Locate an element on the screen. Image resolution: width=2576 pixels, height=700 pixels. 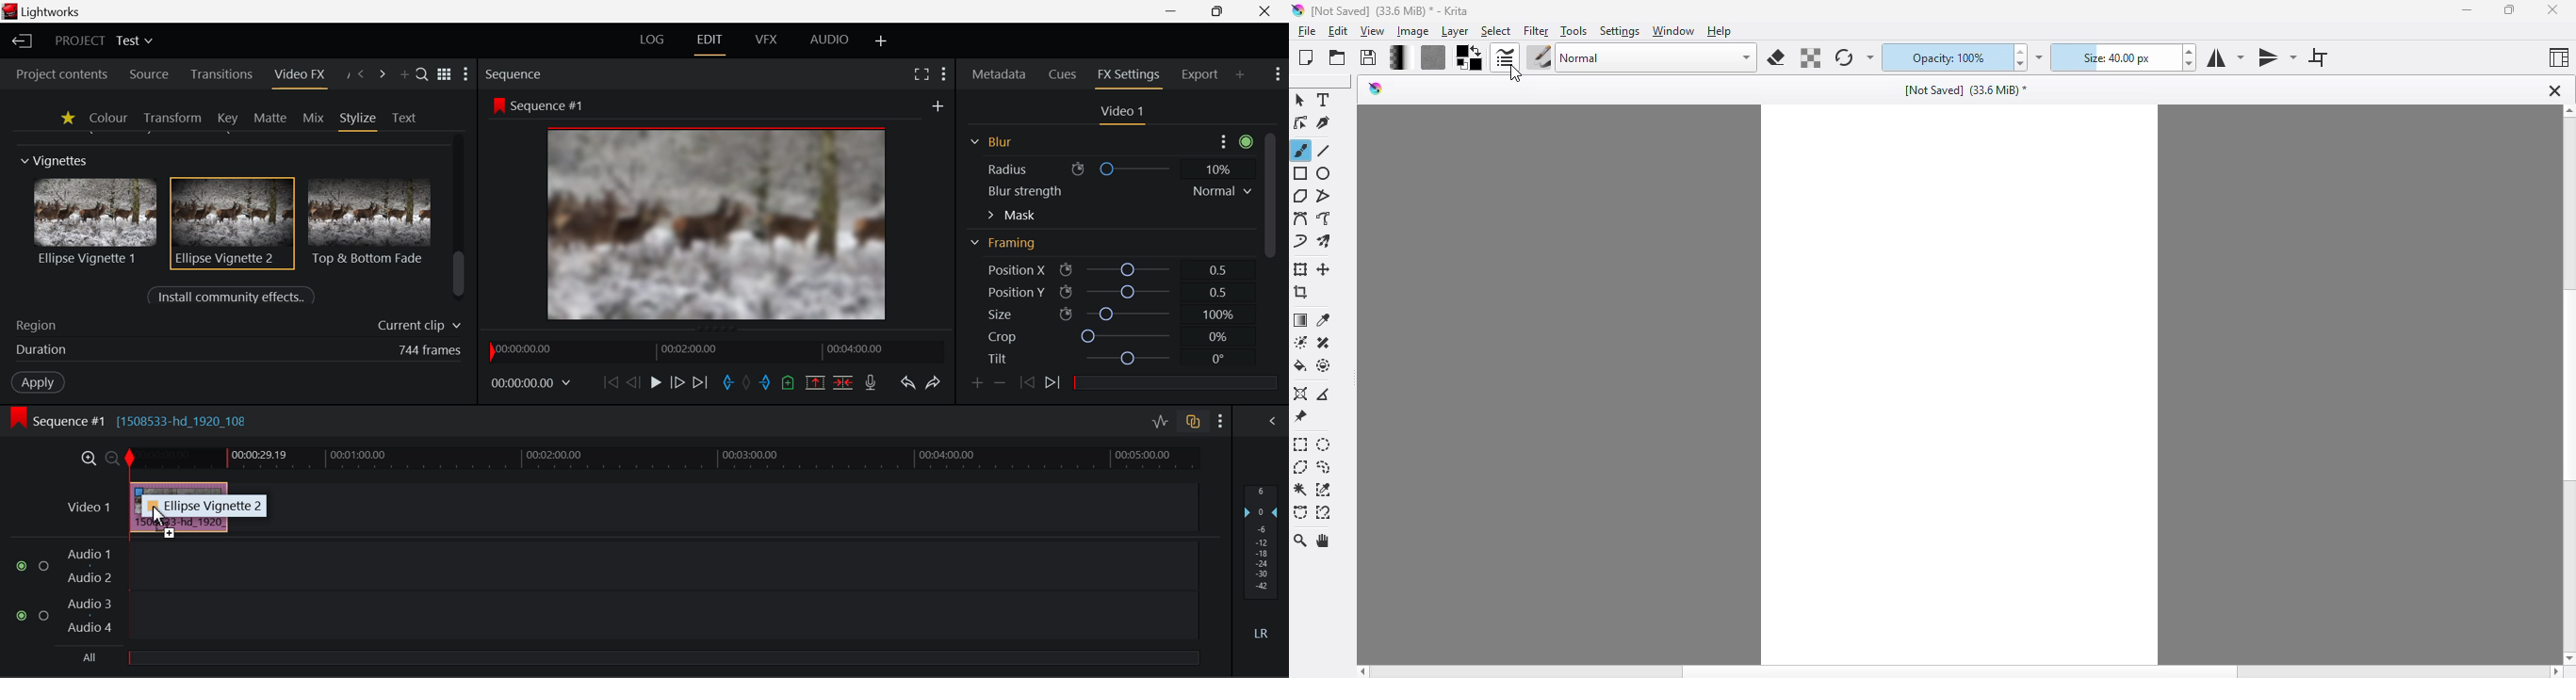
Toggle list & title view is located at coordinates (445, 76).